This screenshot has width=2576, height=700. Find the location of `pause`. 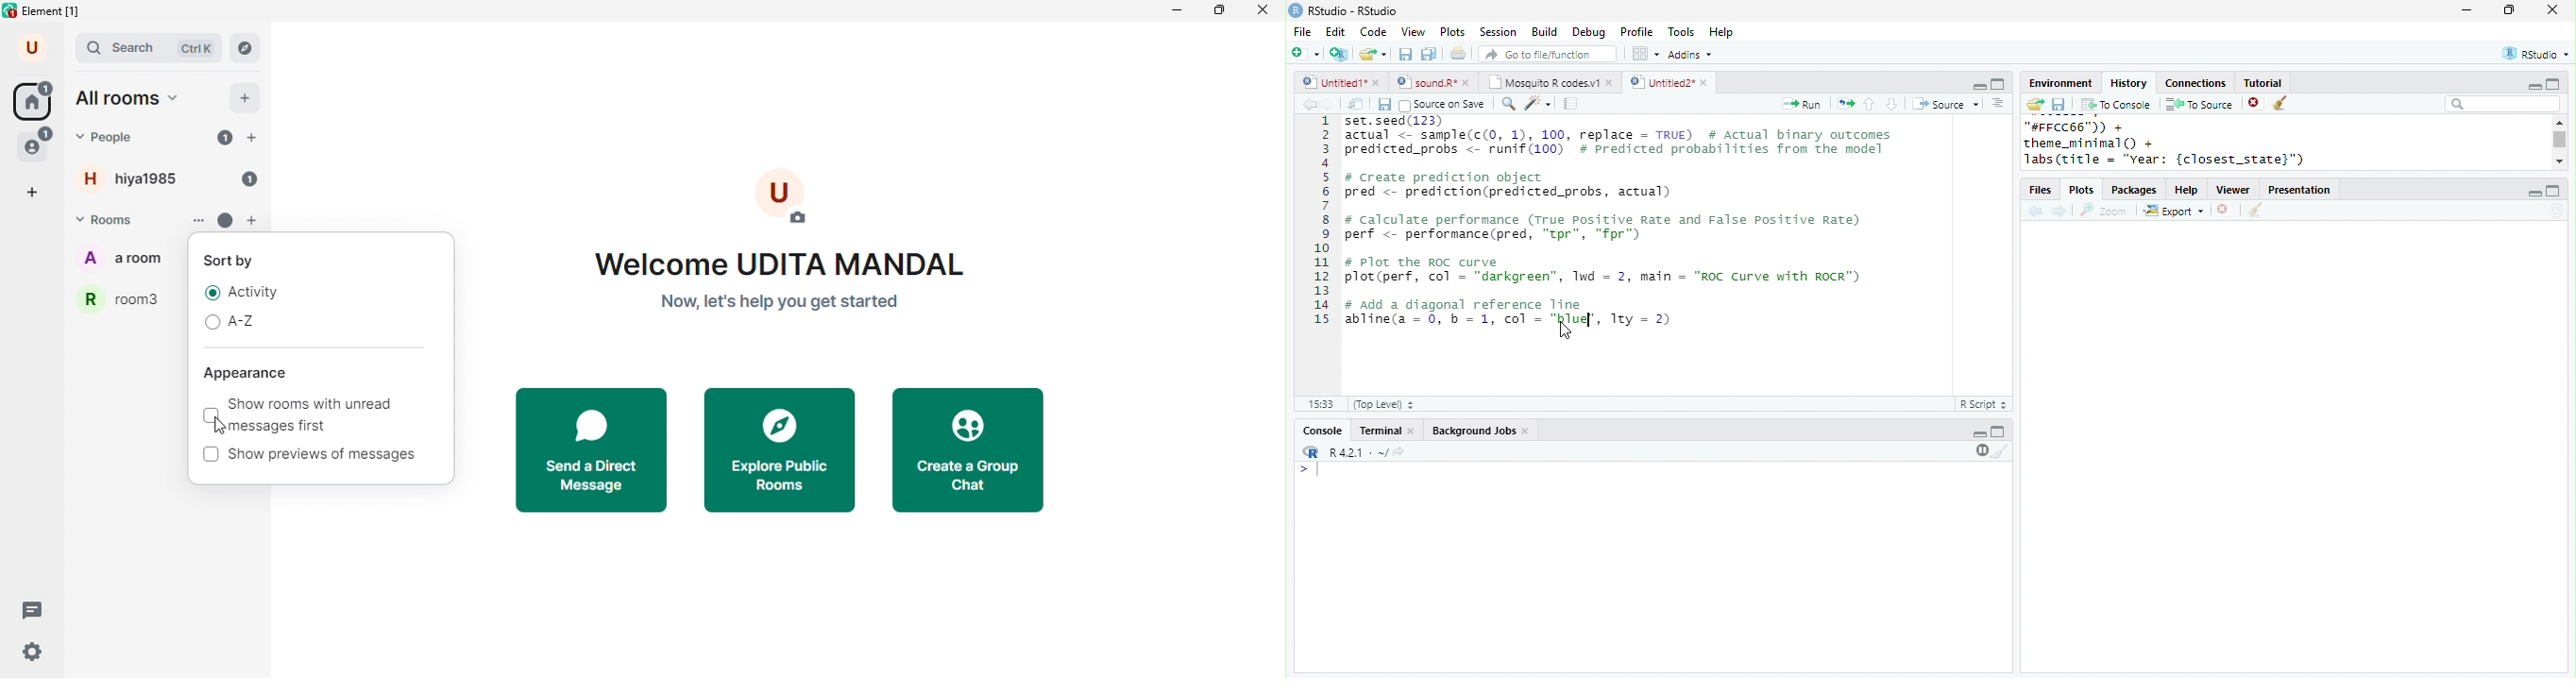

pause is located at coordinates (1980, 450).